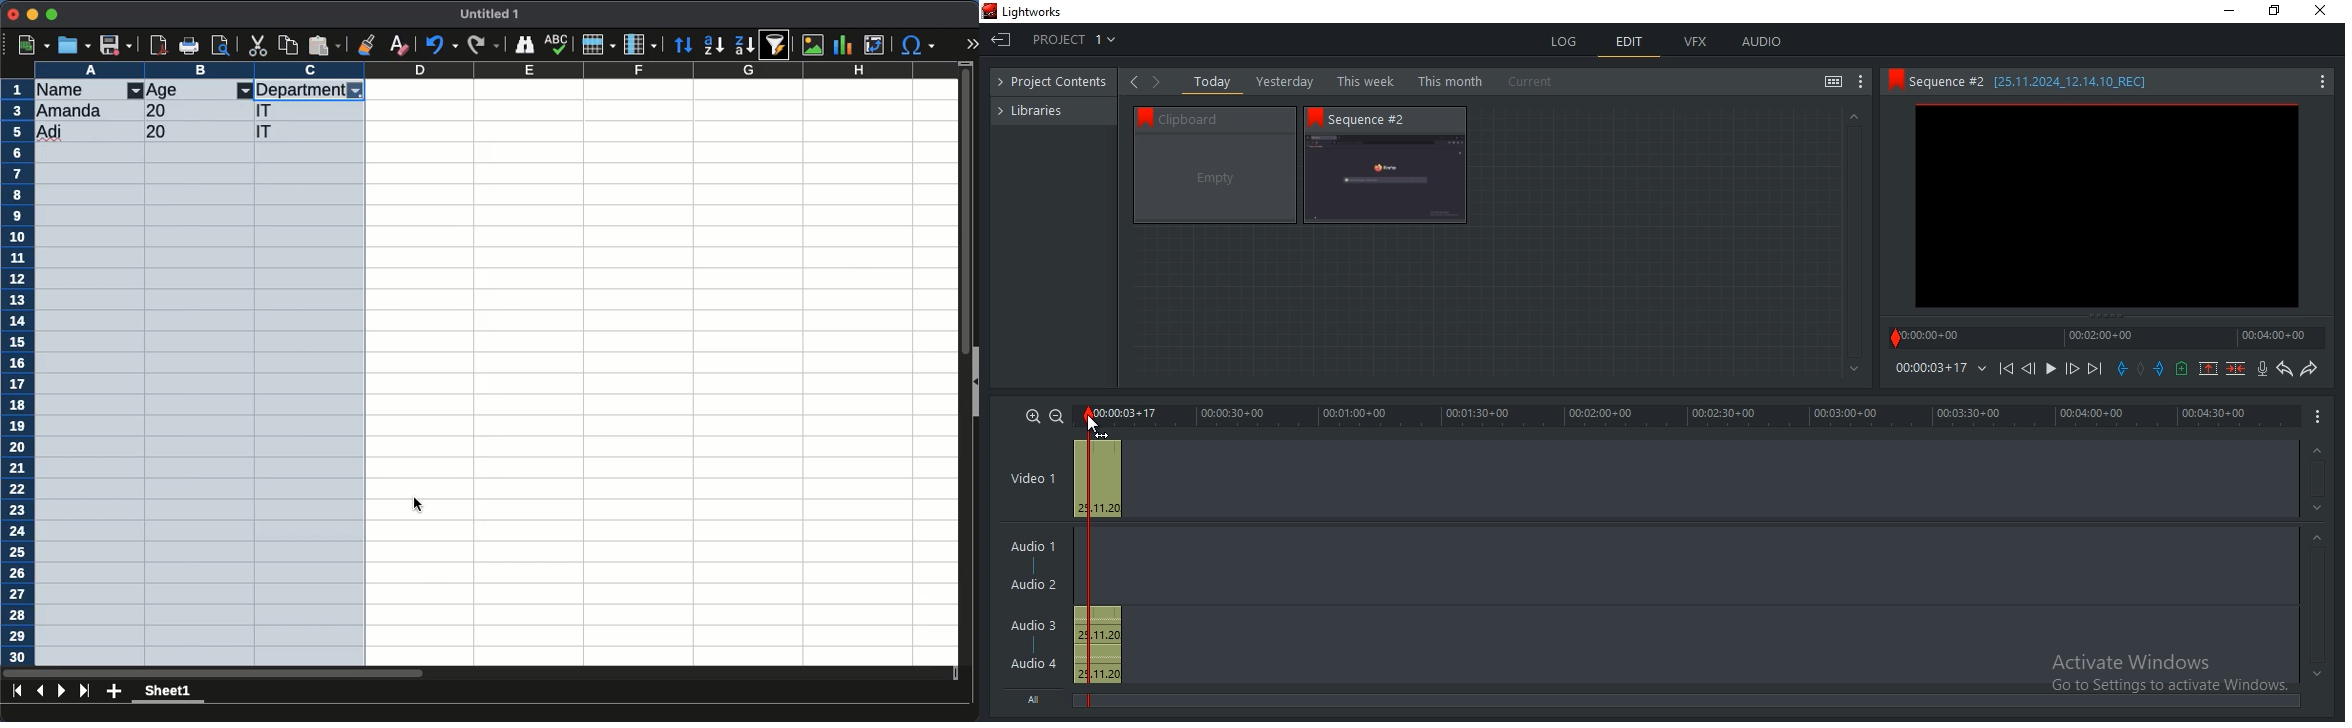 The image size is (2352, 728). Describe the element at coordinates (32, 45) in the screenshot. I see `new` at that location.